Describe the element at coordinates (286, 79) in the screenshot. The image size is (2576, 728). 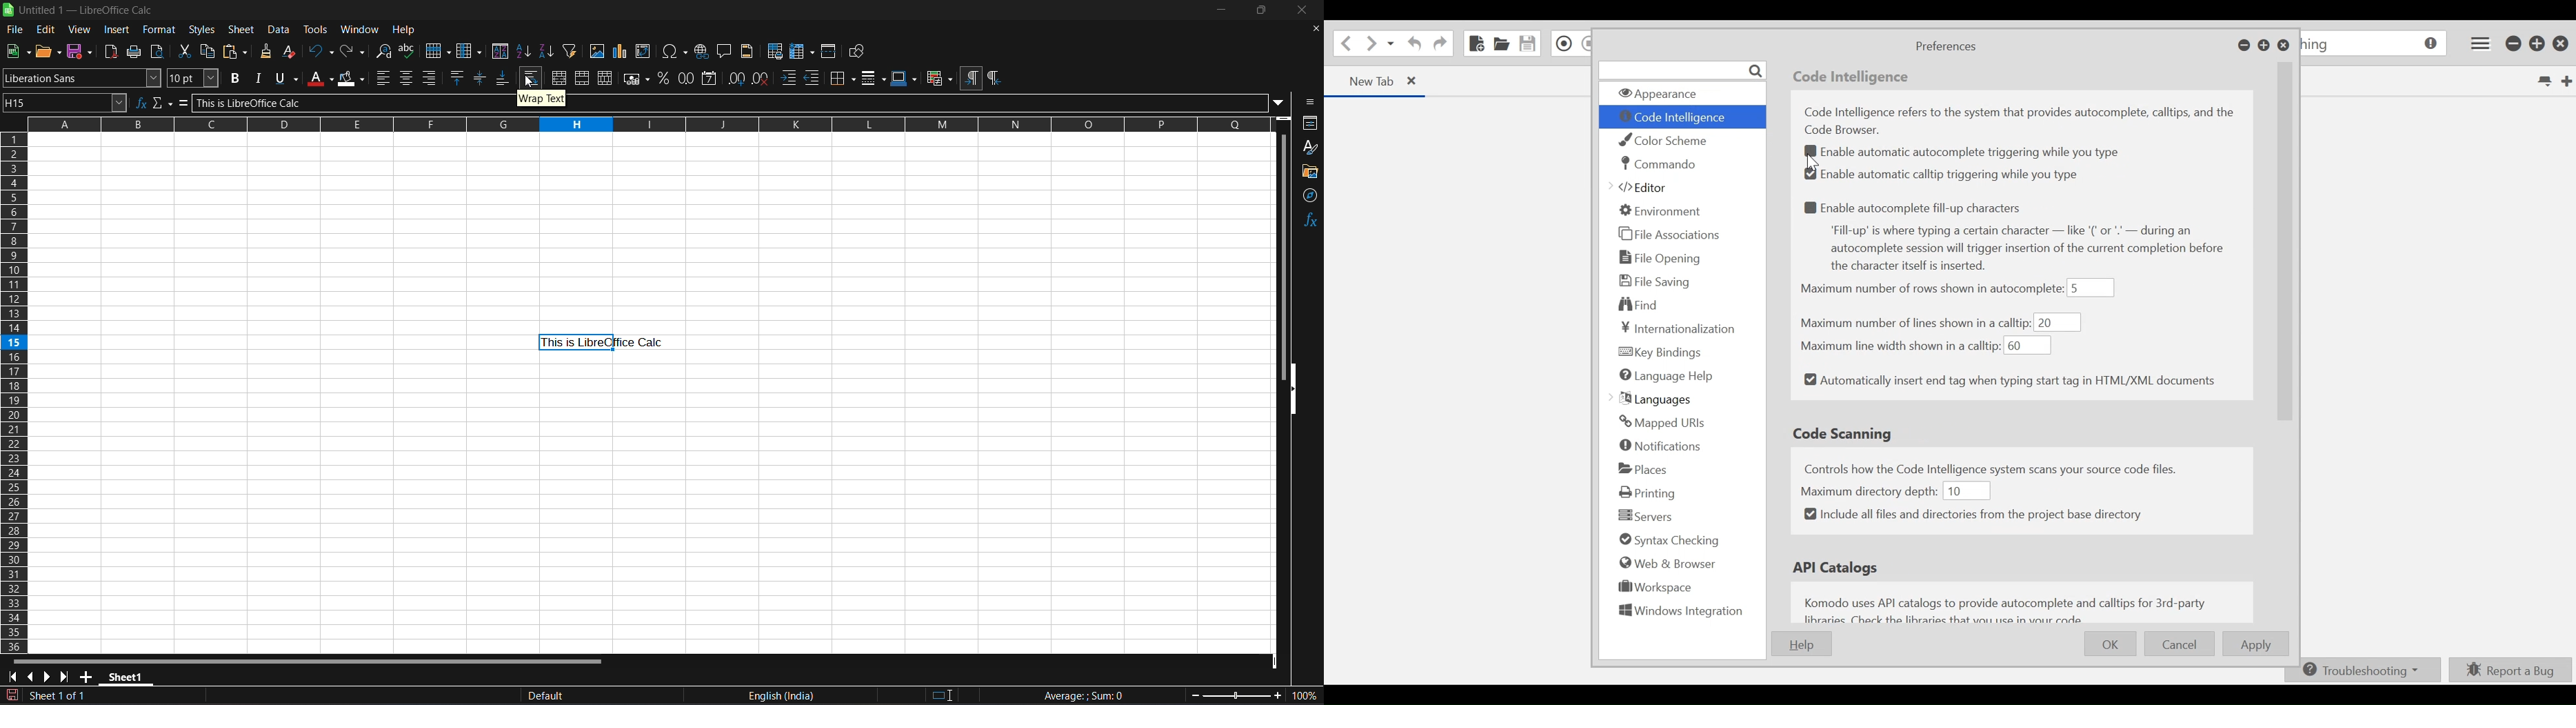
I see `underline` at that location.